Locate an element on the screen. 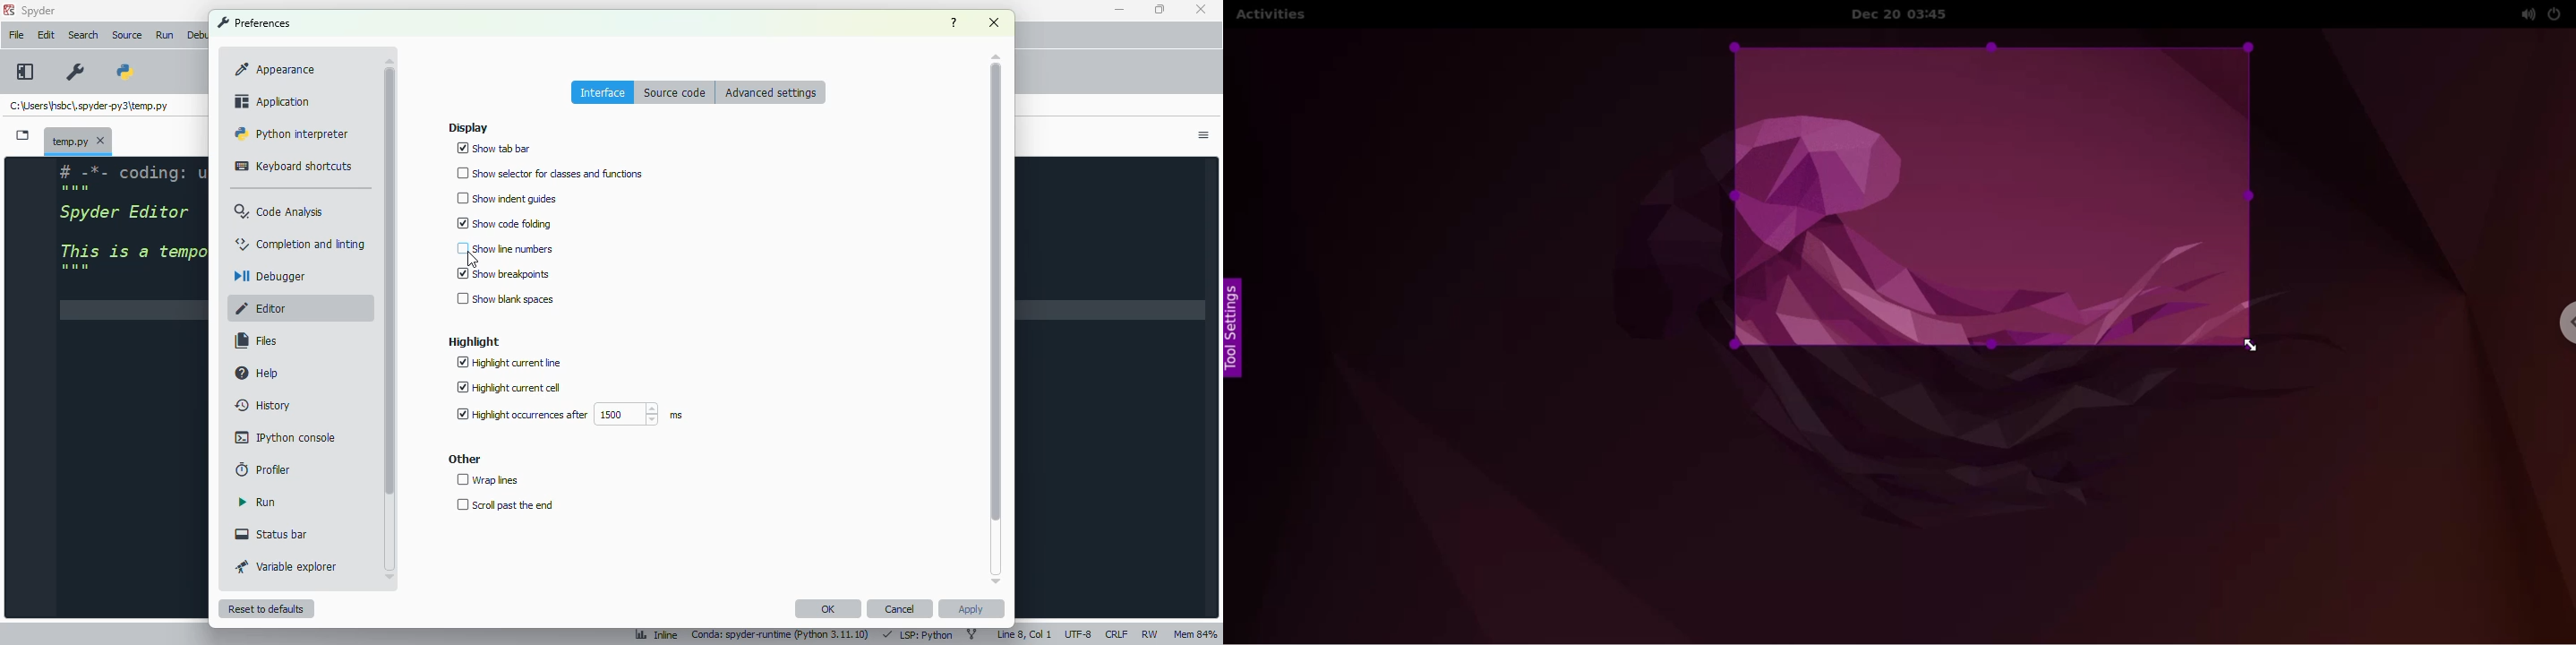 The height and width of the screenshot is (672, 2576). temporary file is located at coordinates (90, 107).